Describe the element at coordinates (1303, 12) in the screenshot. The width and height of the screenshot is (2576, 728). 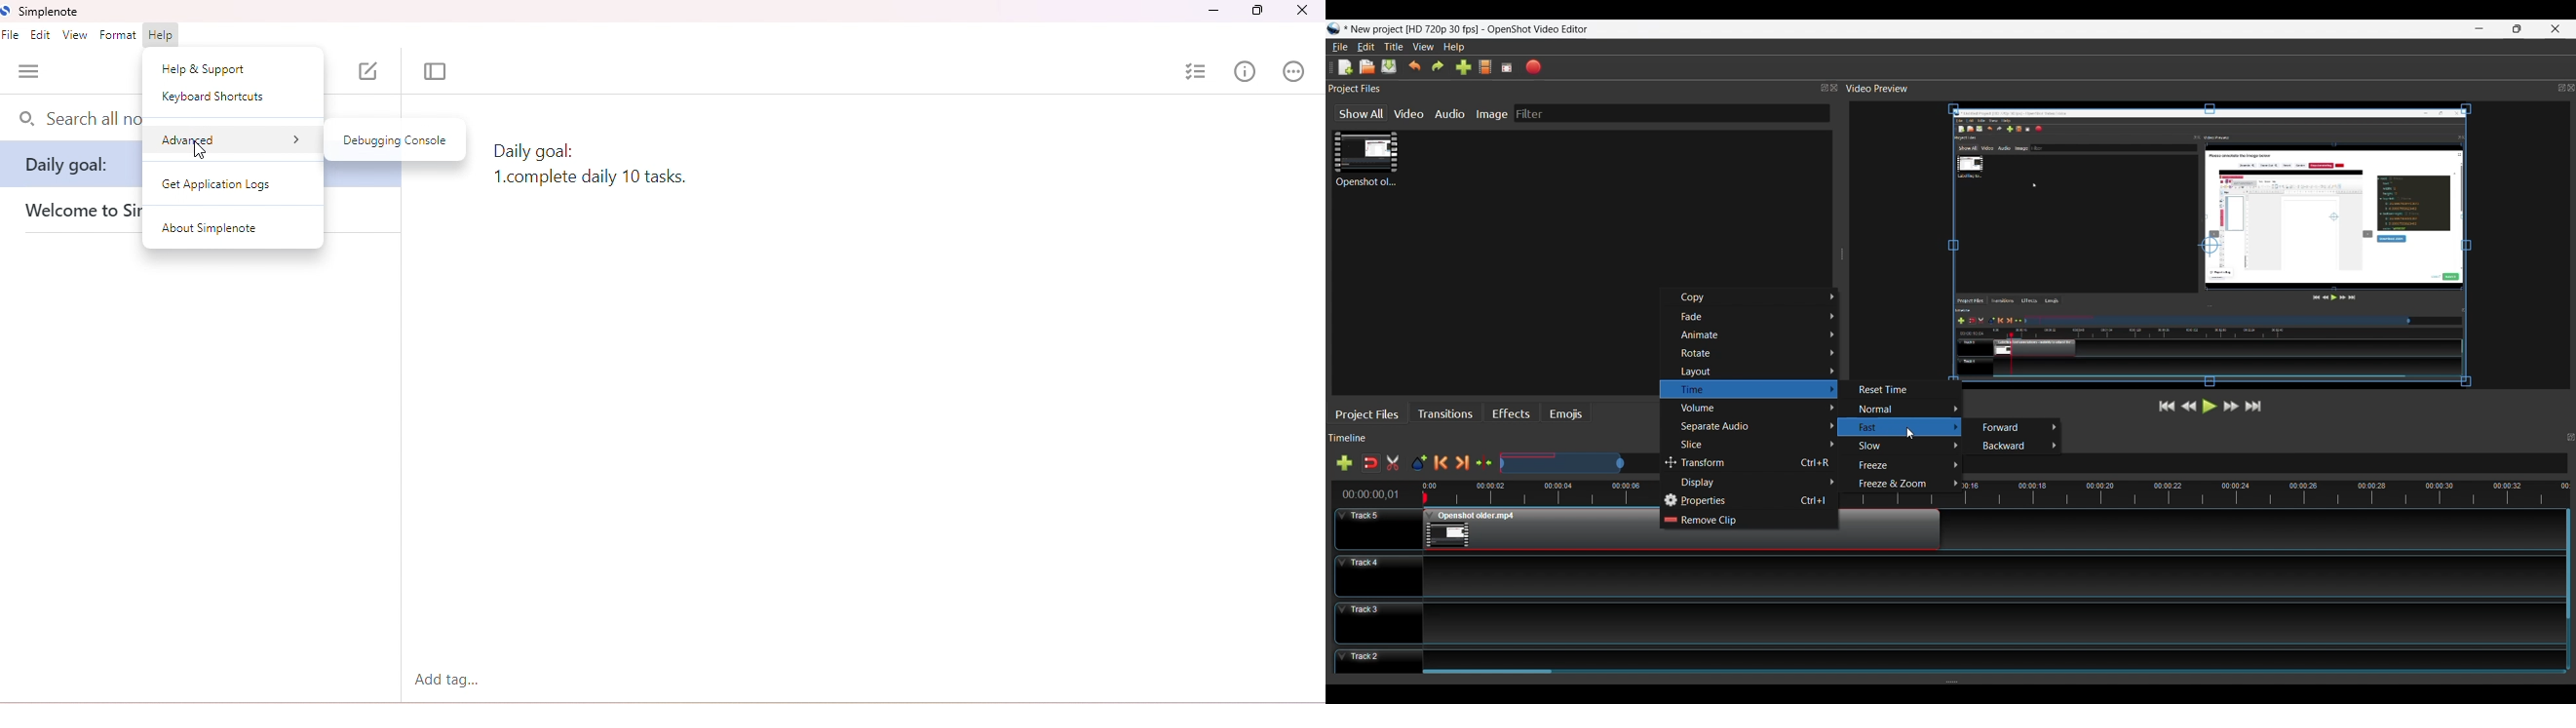
I see `close` at that location.